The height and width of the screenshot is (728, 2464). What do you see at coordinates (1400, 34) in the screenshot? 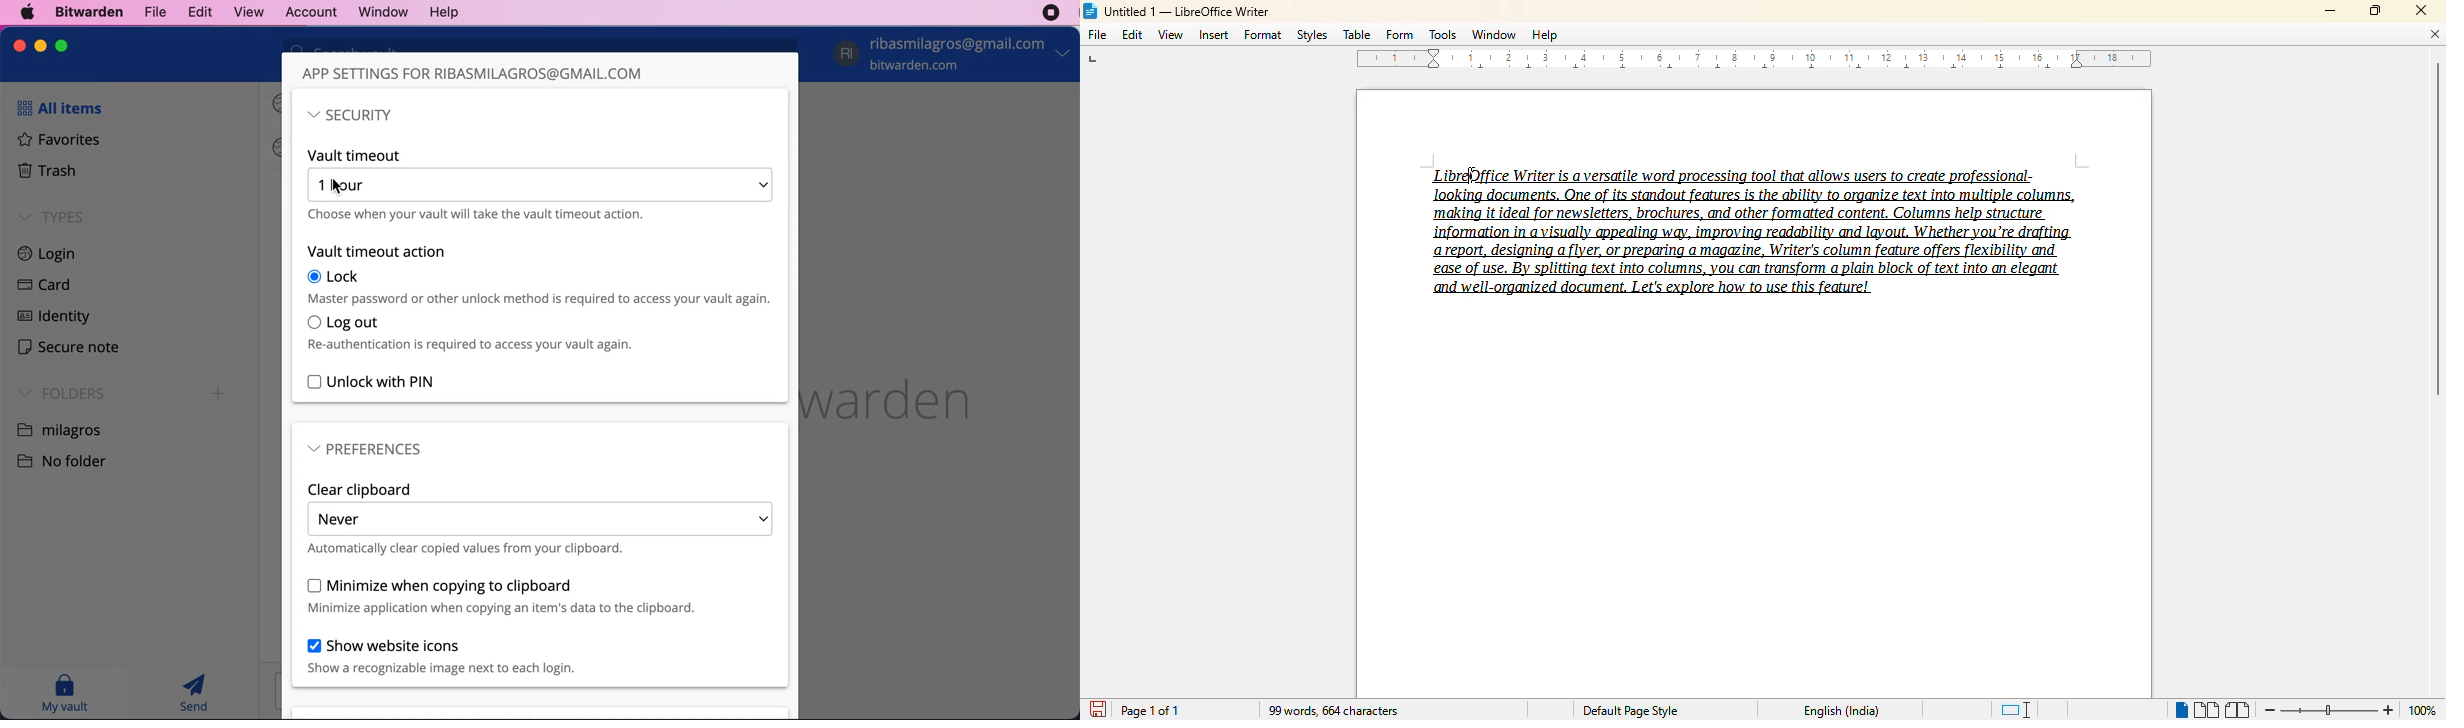
I see `form` at bounding box center [1400, 34].